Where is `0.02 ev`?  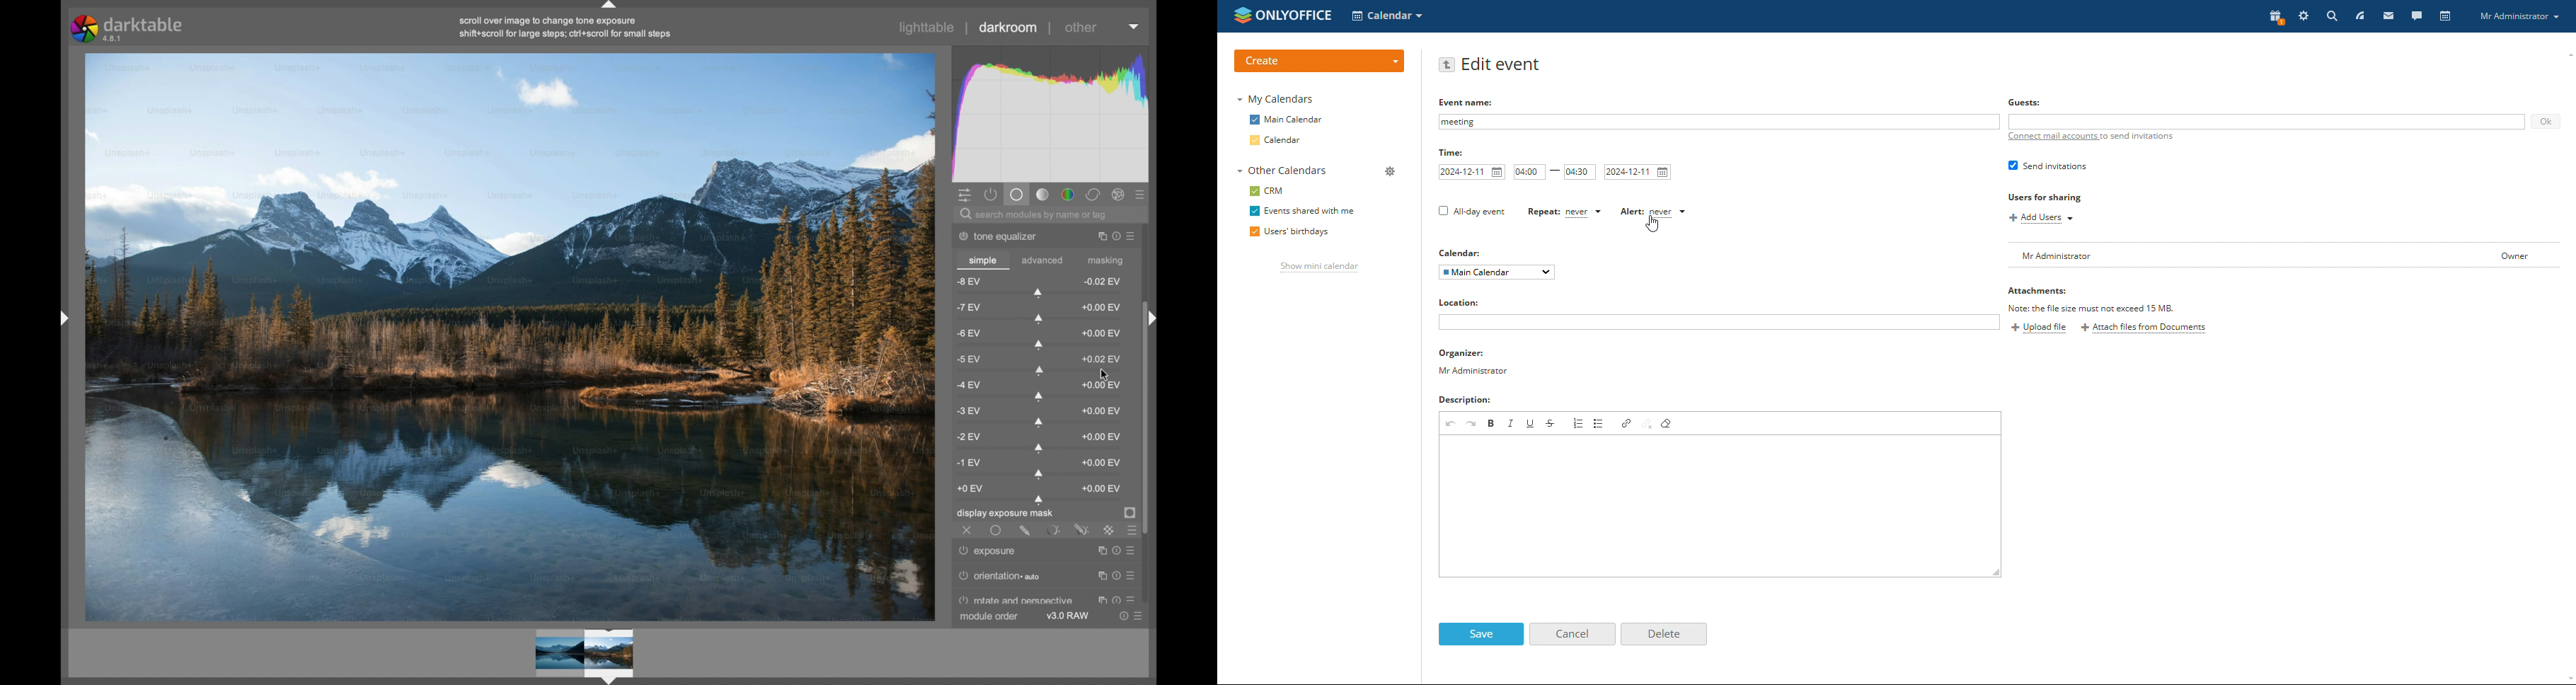 0.02 ev is located at coordinates (1102, 359).